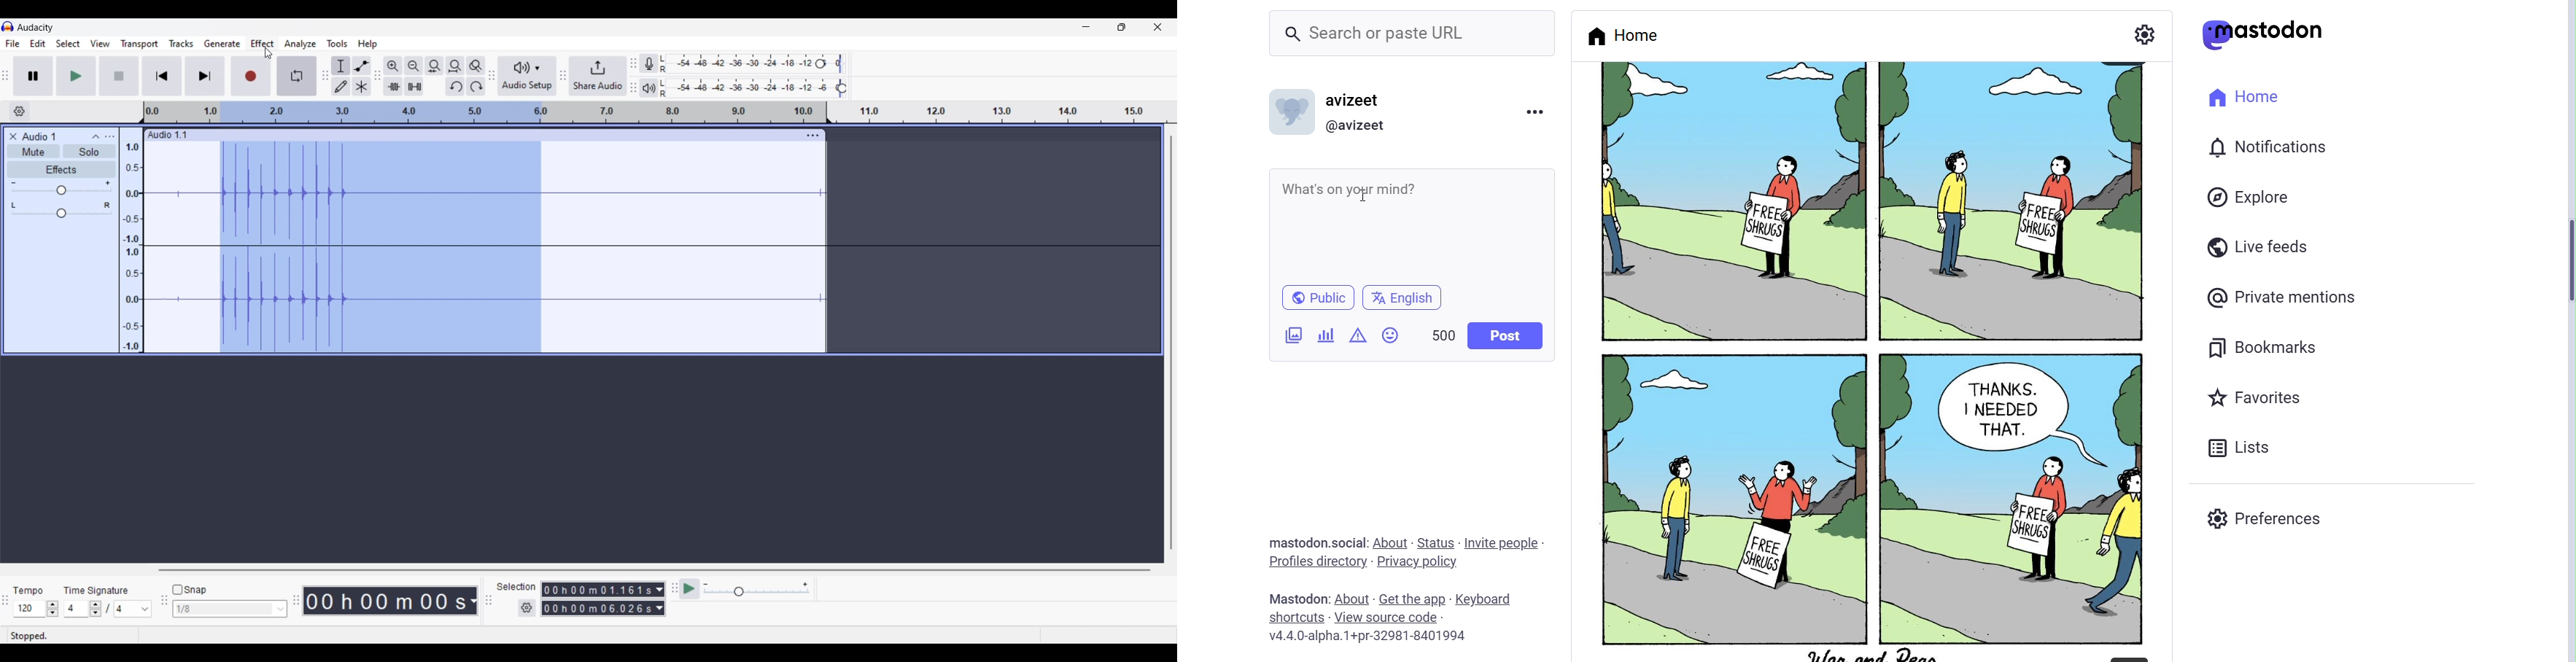 The width and height of the screenshot is (2576, 672). What do you see at coordinates (140, 44) in the screenshot?
I see `Transport menu` at bounding box center [140, 44].